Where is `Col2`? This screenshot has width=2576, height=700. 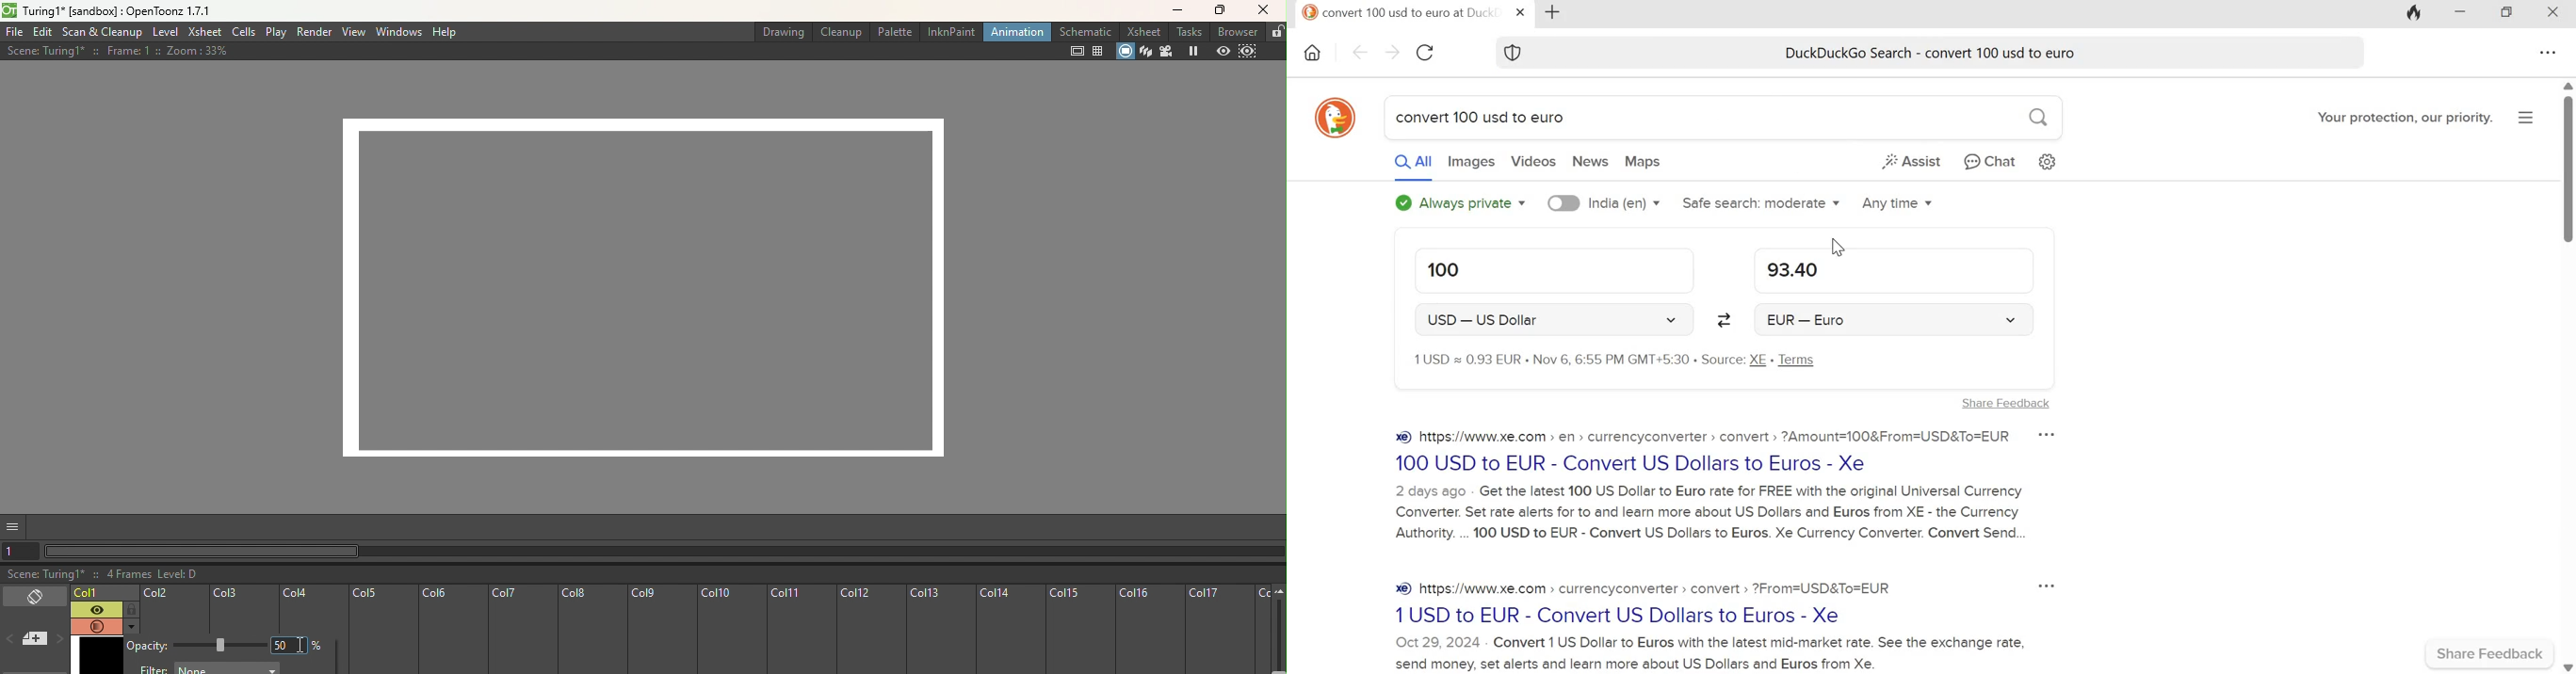
Col2 is located at coordinates (173, 611).